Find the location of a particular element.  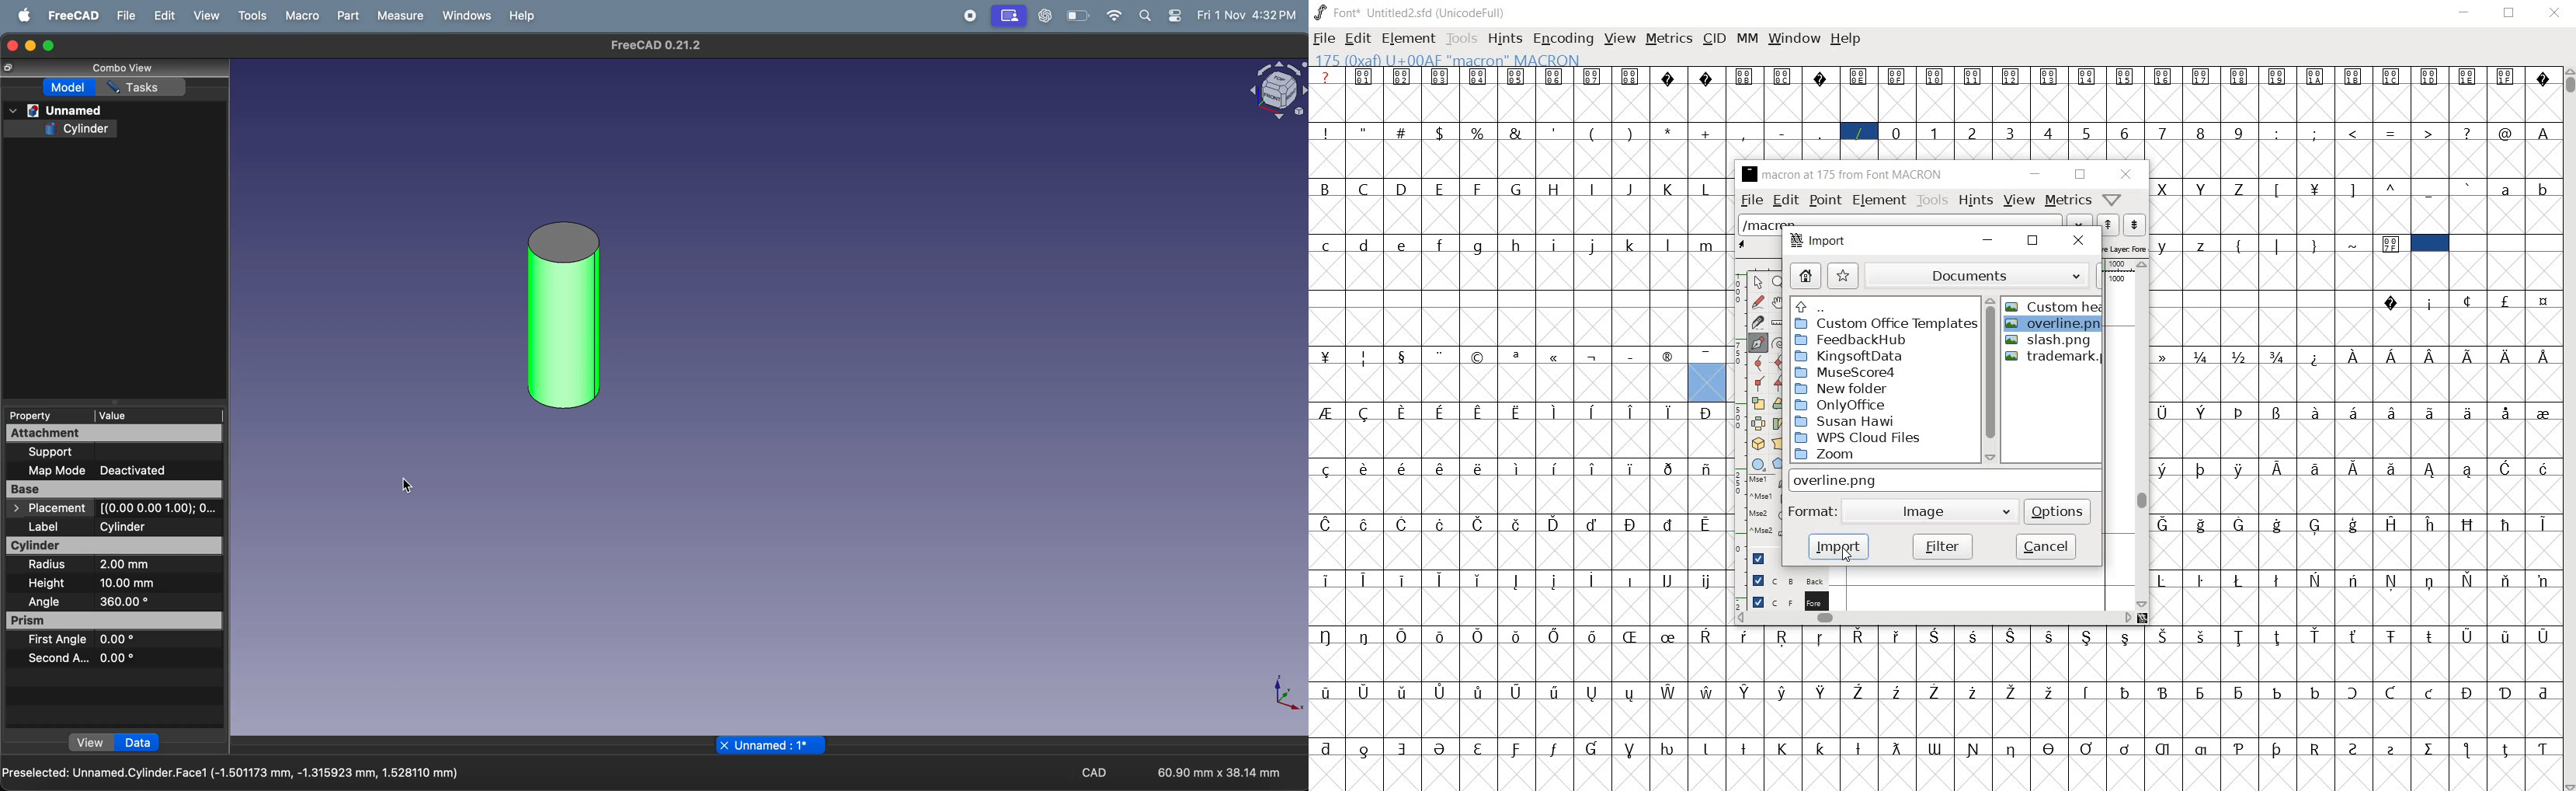

part is located at coordinates (346, 15).